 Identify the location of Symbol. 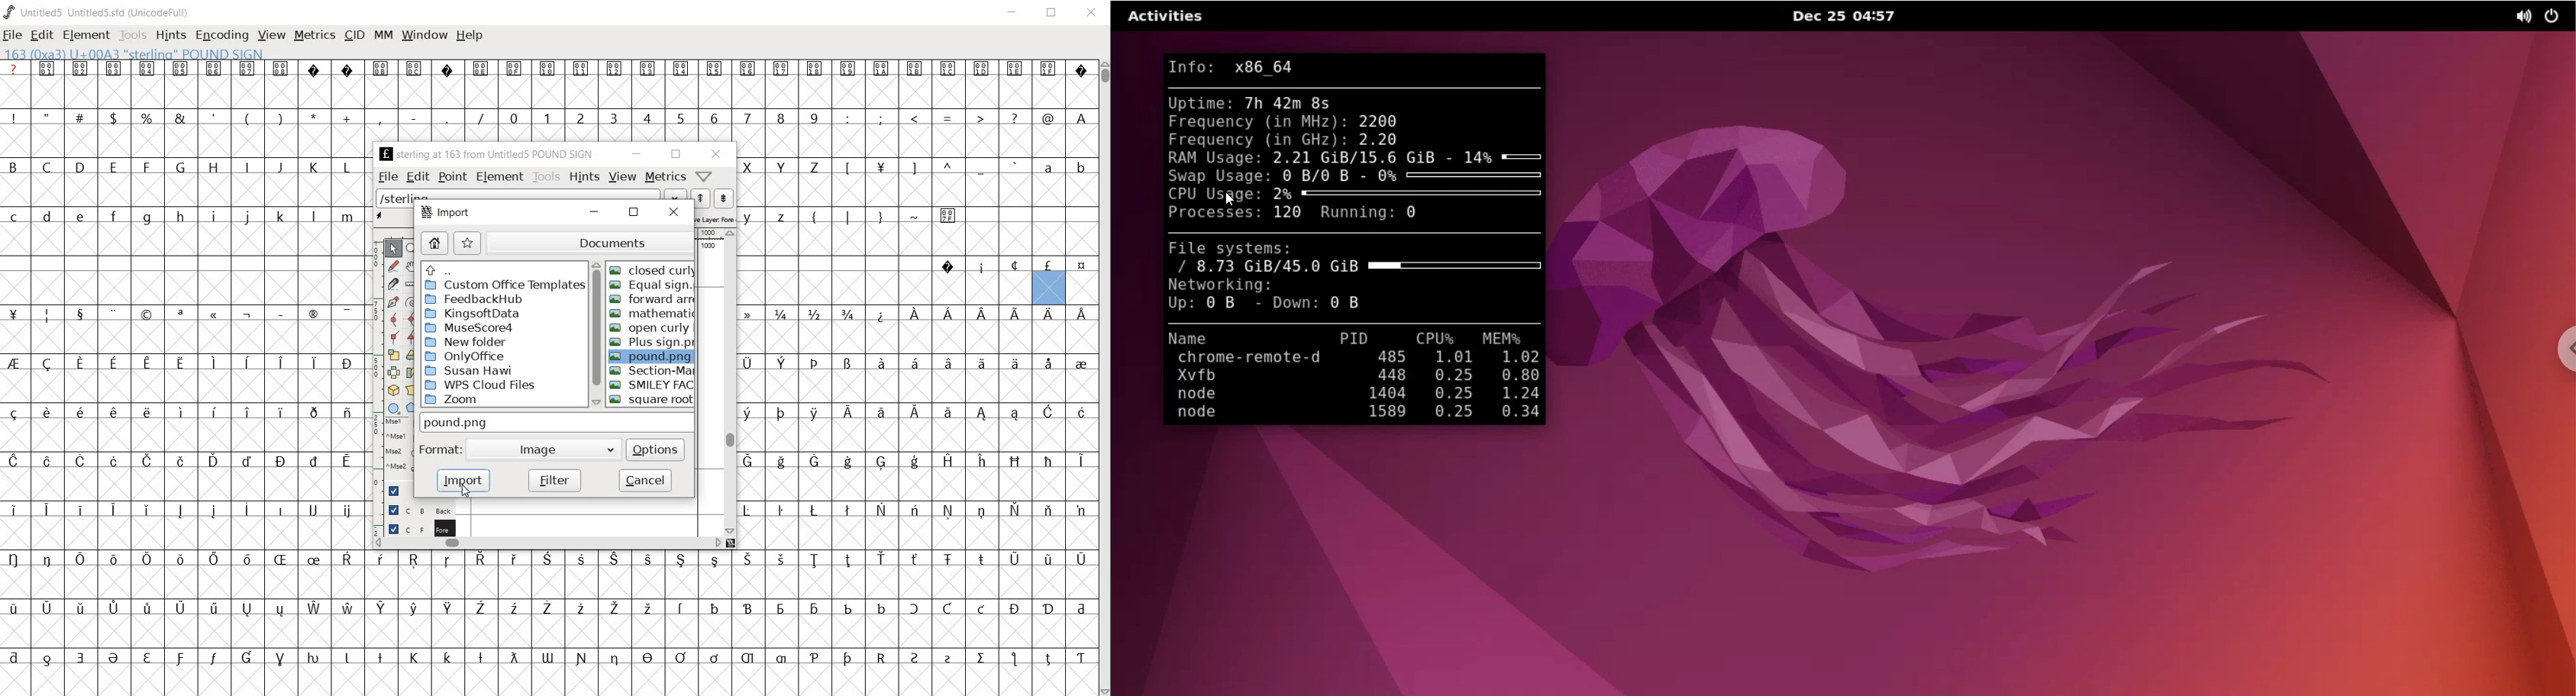
(751, 363).